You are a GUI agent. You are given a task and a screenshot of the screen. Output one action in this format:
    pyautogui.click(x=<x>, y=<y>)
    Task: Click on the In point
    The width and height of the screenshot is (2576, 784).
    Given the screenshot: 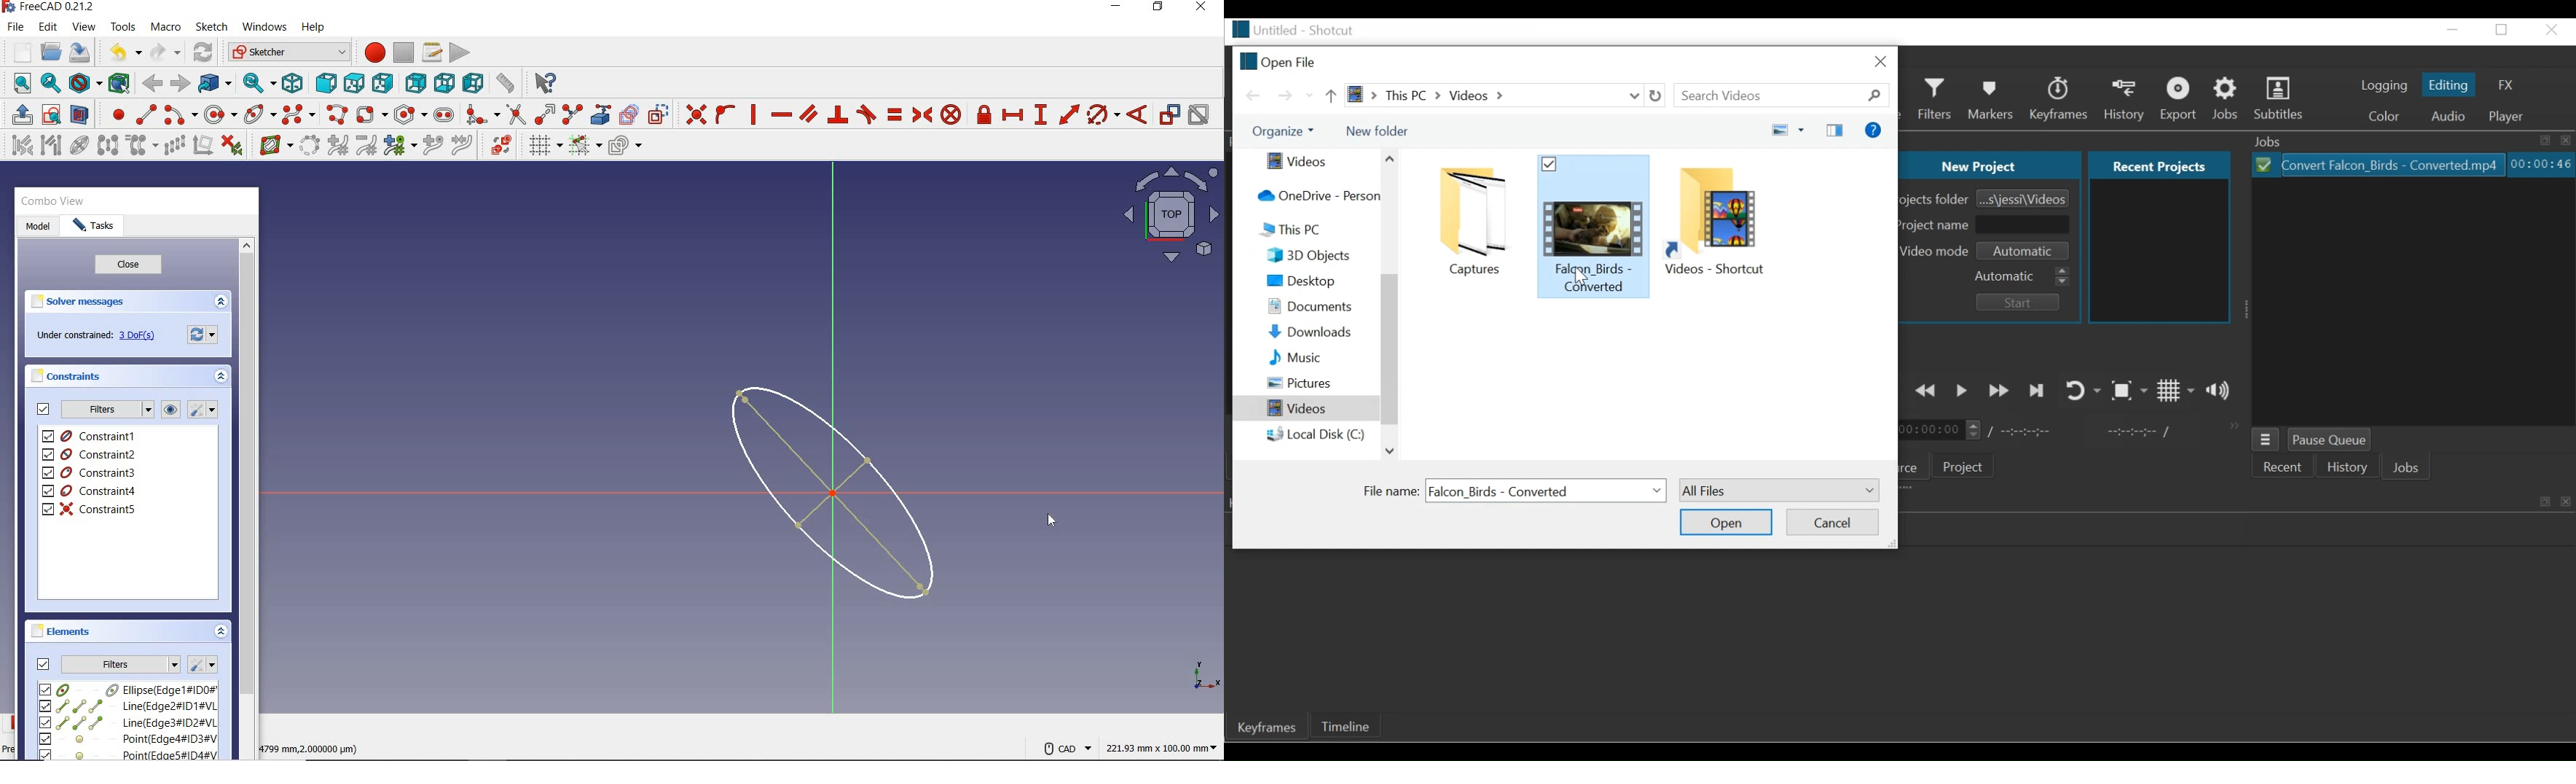 What is the action you would take?
    pyautogui.click(x=2139, y=432)
    